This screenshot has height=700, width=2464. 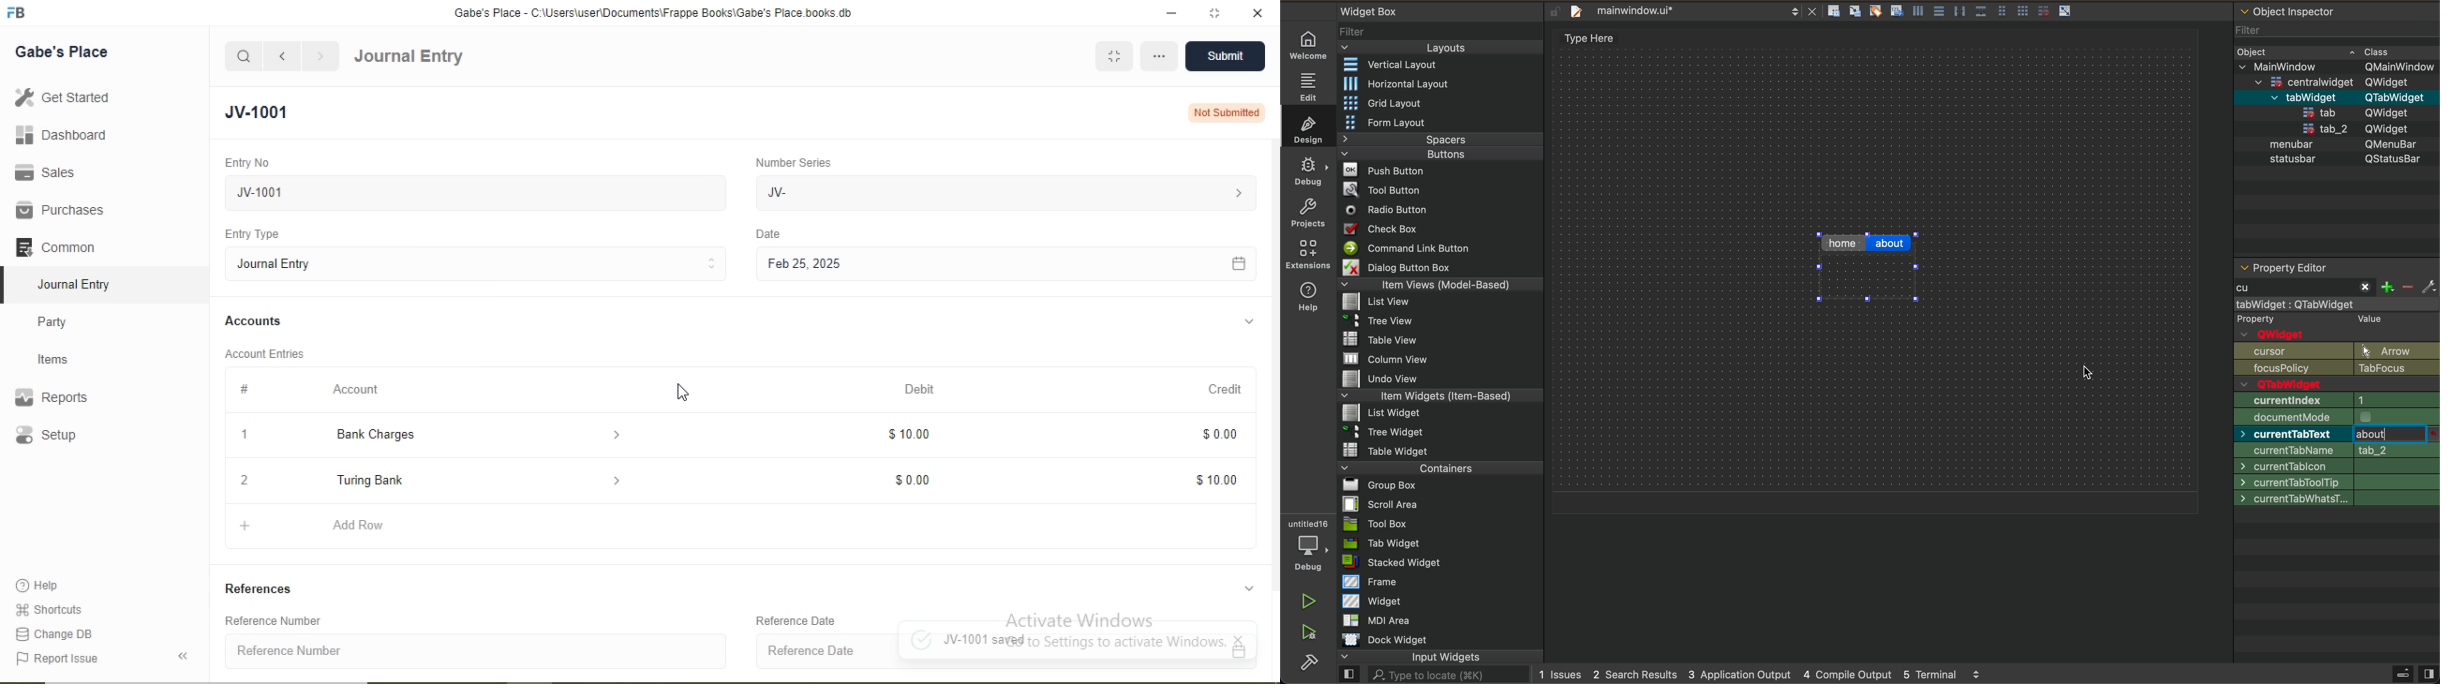 What do you see at coordinates (478, 192) in the screenshot?
I see `New Journal Entry 05` at bounding box center [478, 192].